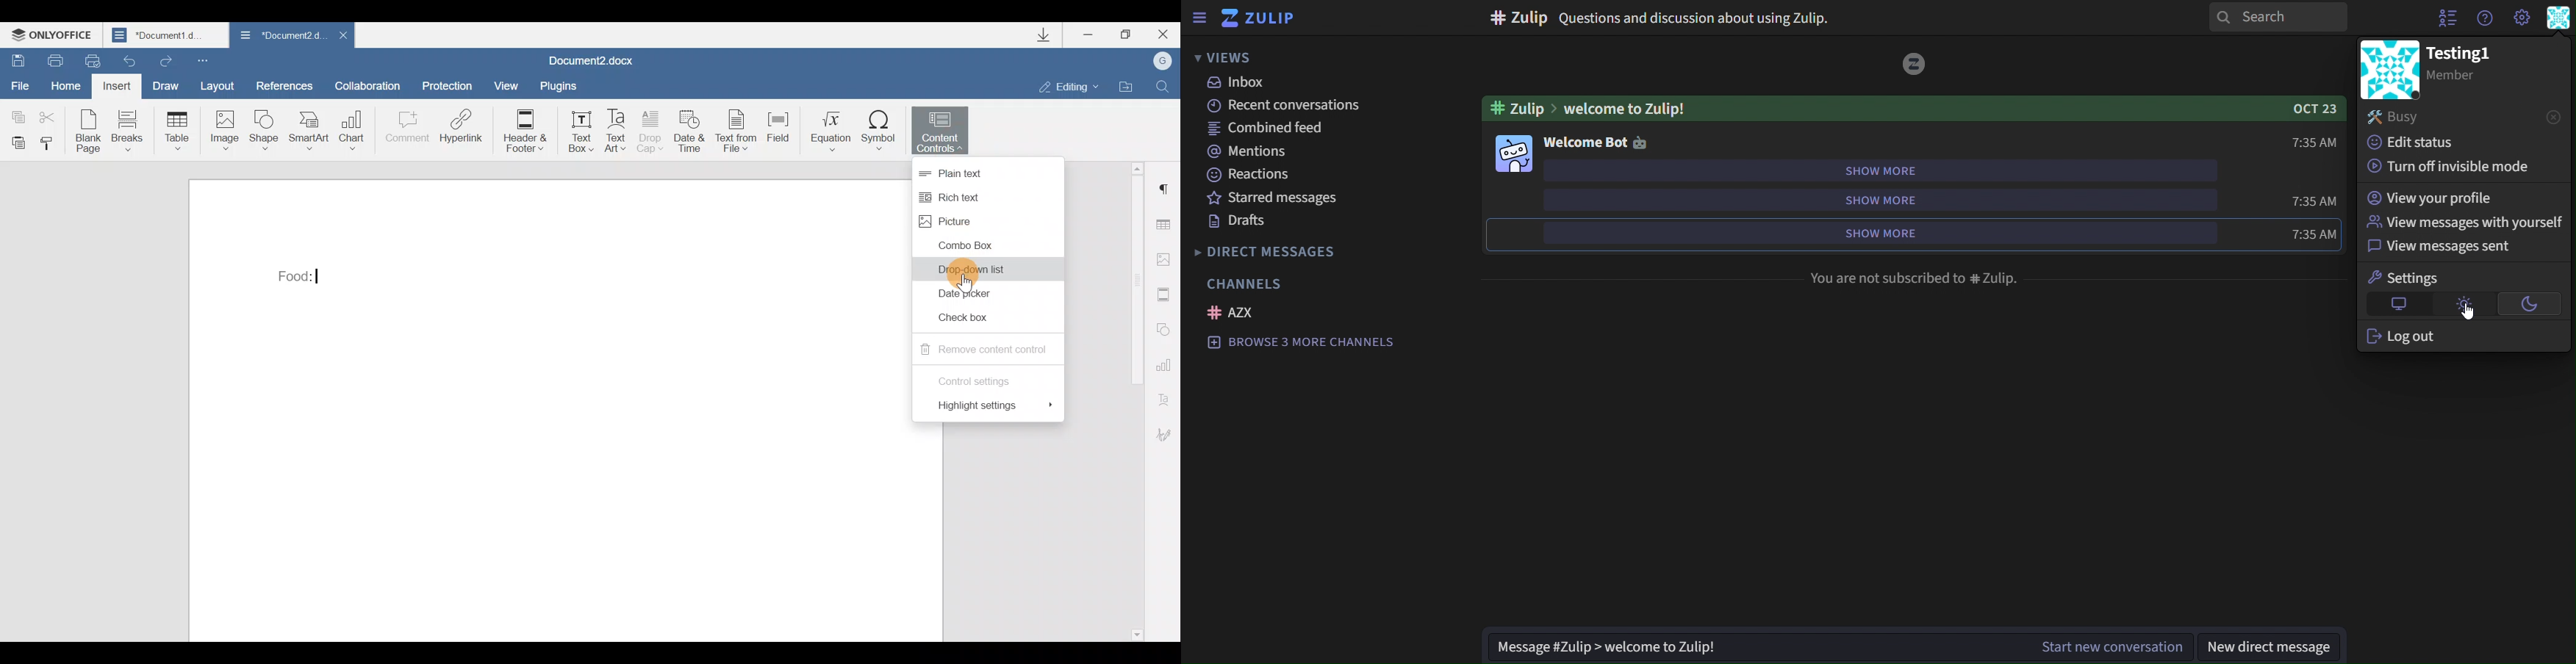 This screenshot has height=672, width=2576. What do you see at coordinates (2317, 140) in the screenshot?
I see `time` at bounding box center [2317, 140].